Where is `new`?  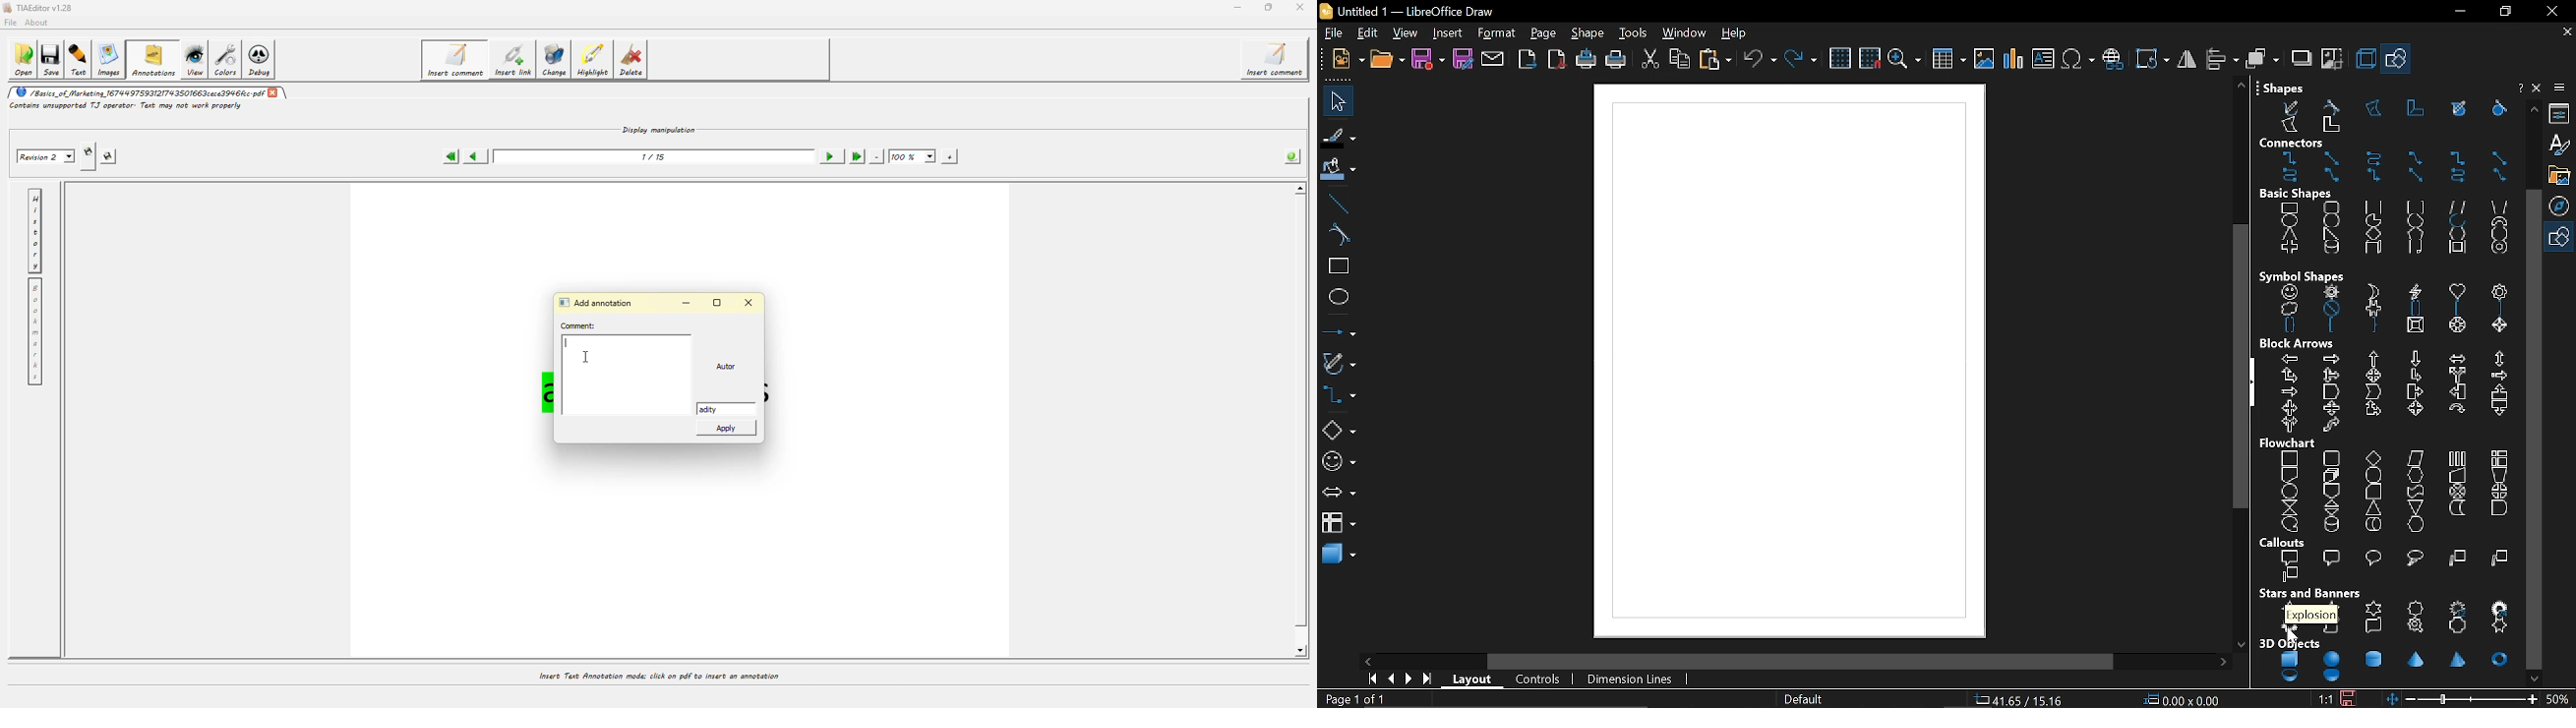
new is located at coordinates (1348, 60).